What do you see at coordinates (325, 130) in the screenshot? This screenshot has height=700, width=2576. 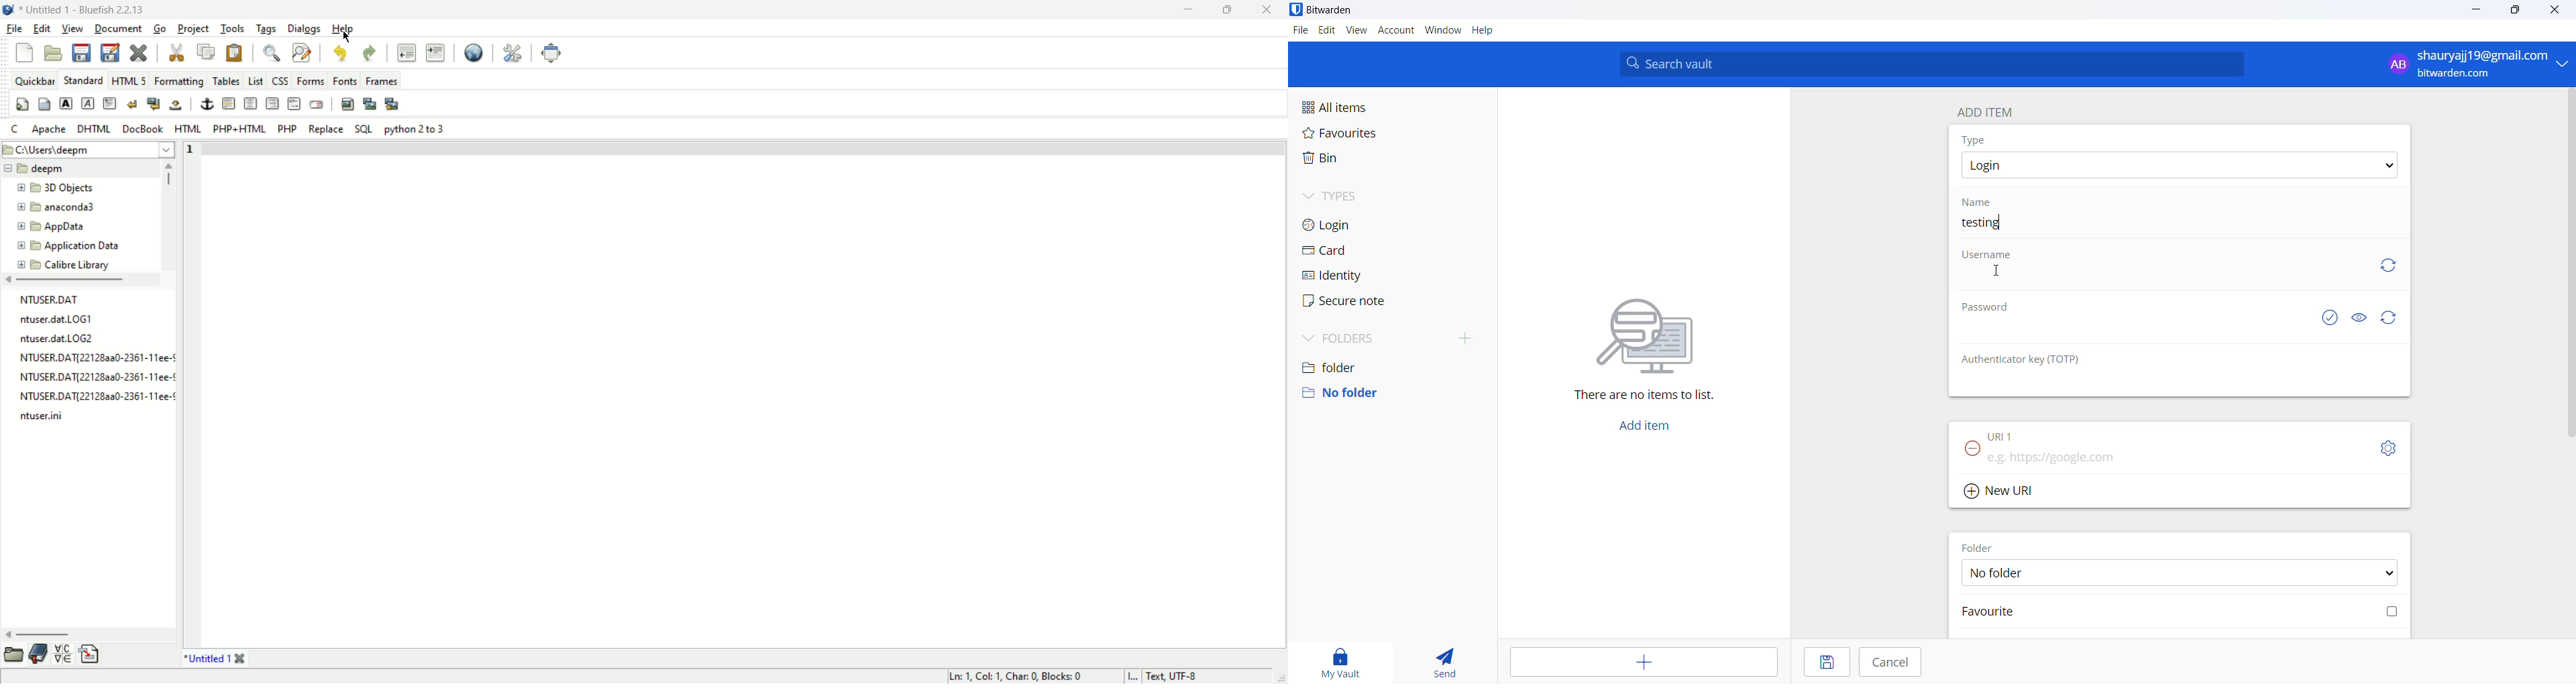 I see `Replace` at bounding box center [325, 130].